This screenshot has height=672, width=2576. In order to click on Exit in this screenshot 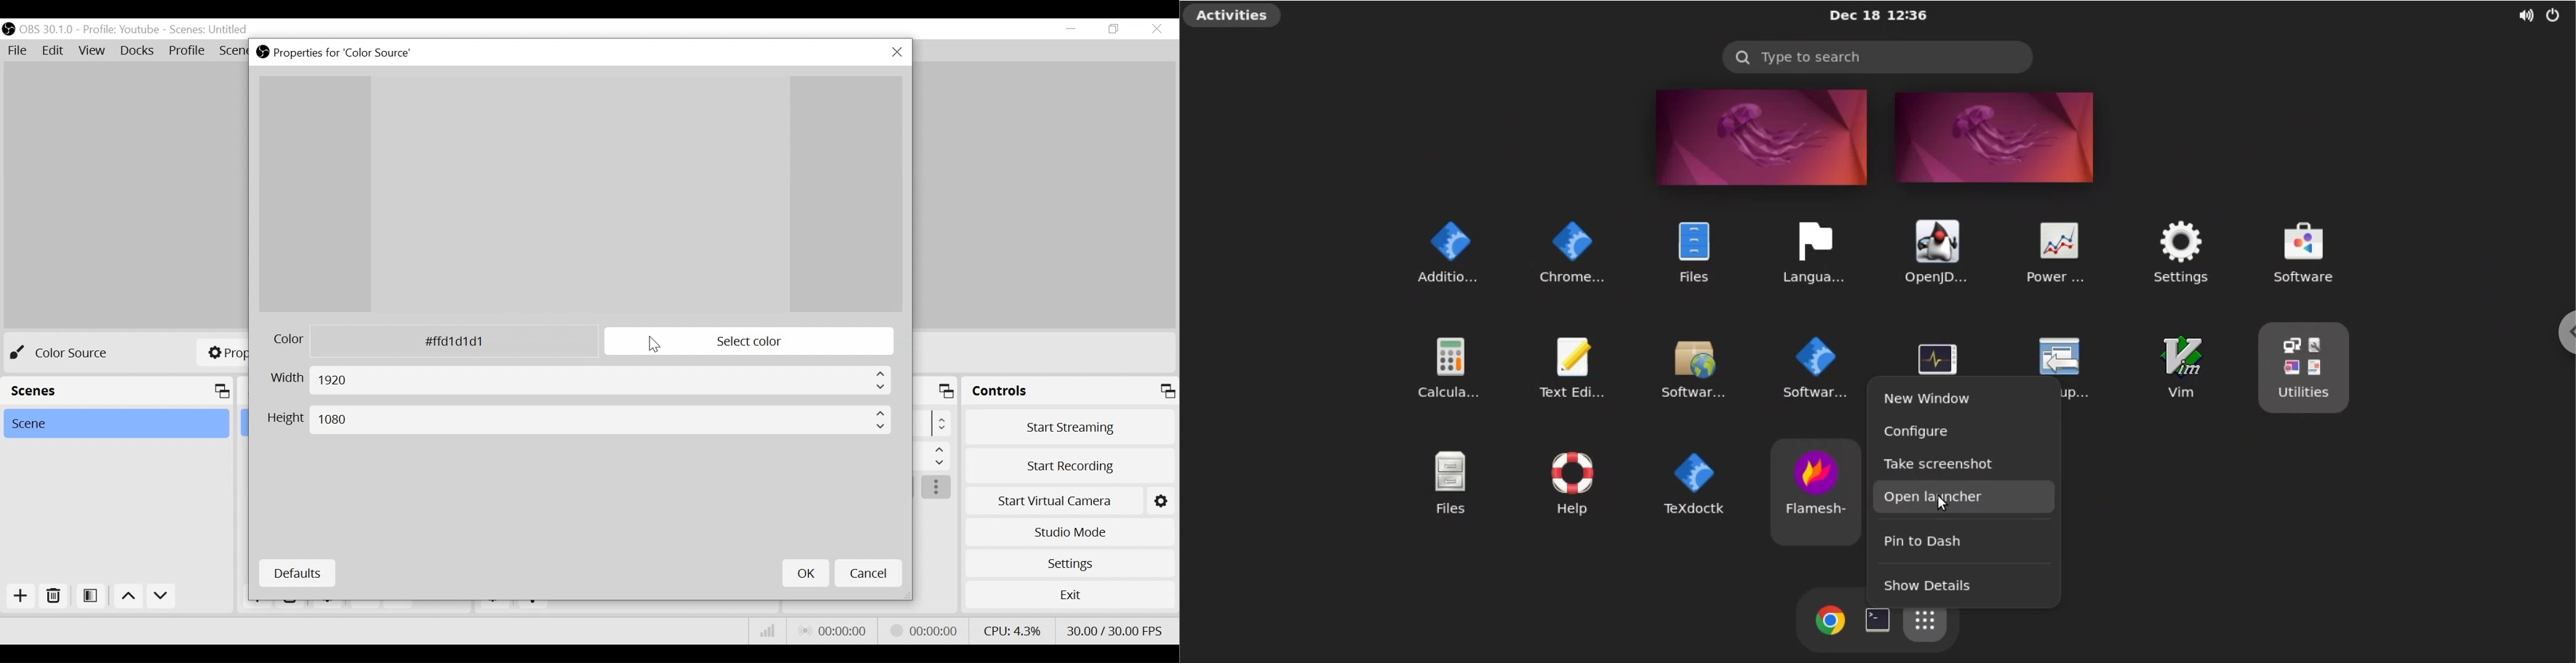, I will do `click(1070, 598)`.